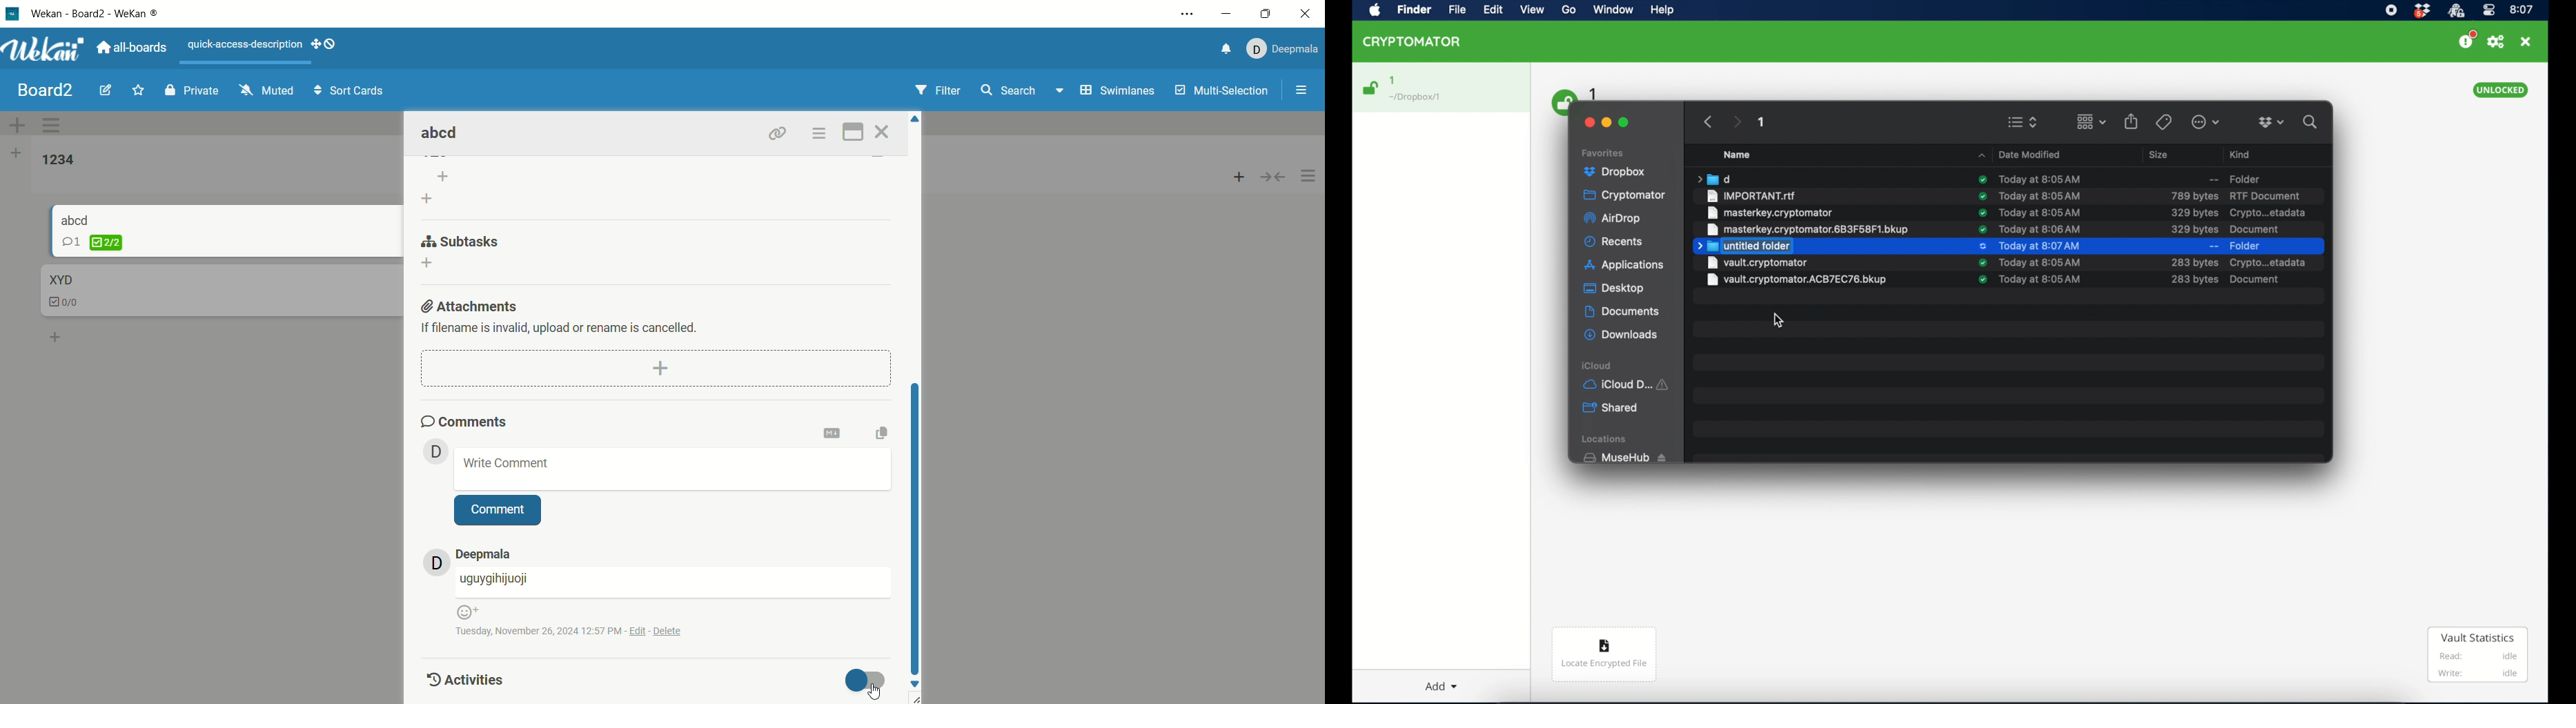 The image size is (2576, 728). What do you see at coordinates (1807, 229) in the screenshot?
I see `file name` at bounding box center [1807, 229].